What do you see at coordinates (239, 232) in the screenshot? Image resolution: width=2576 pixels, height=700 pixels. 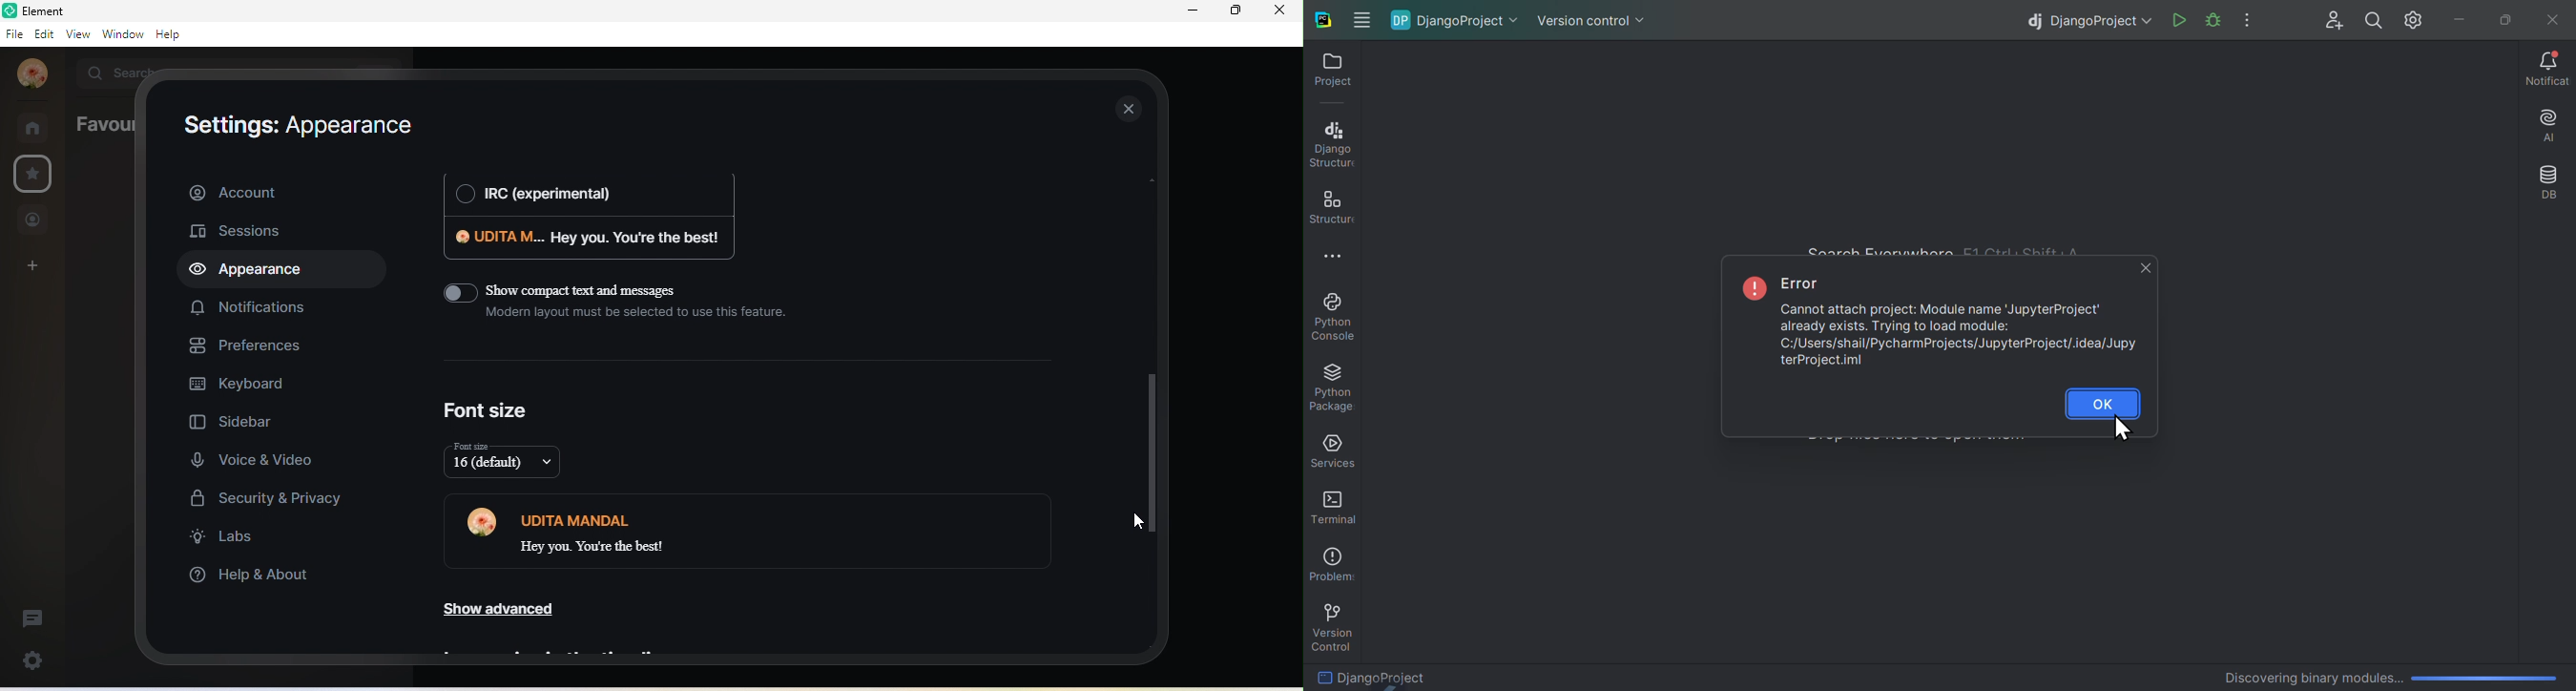 I see `sessions` at bounding box center [239, 232].